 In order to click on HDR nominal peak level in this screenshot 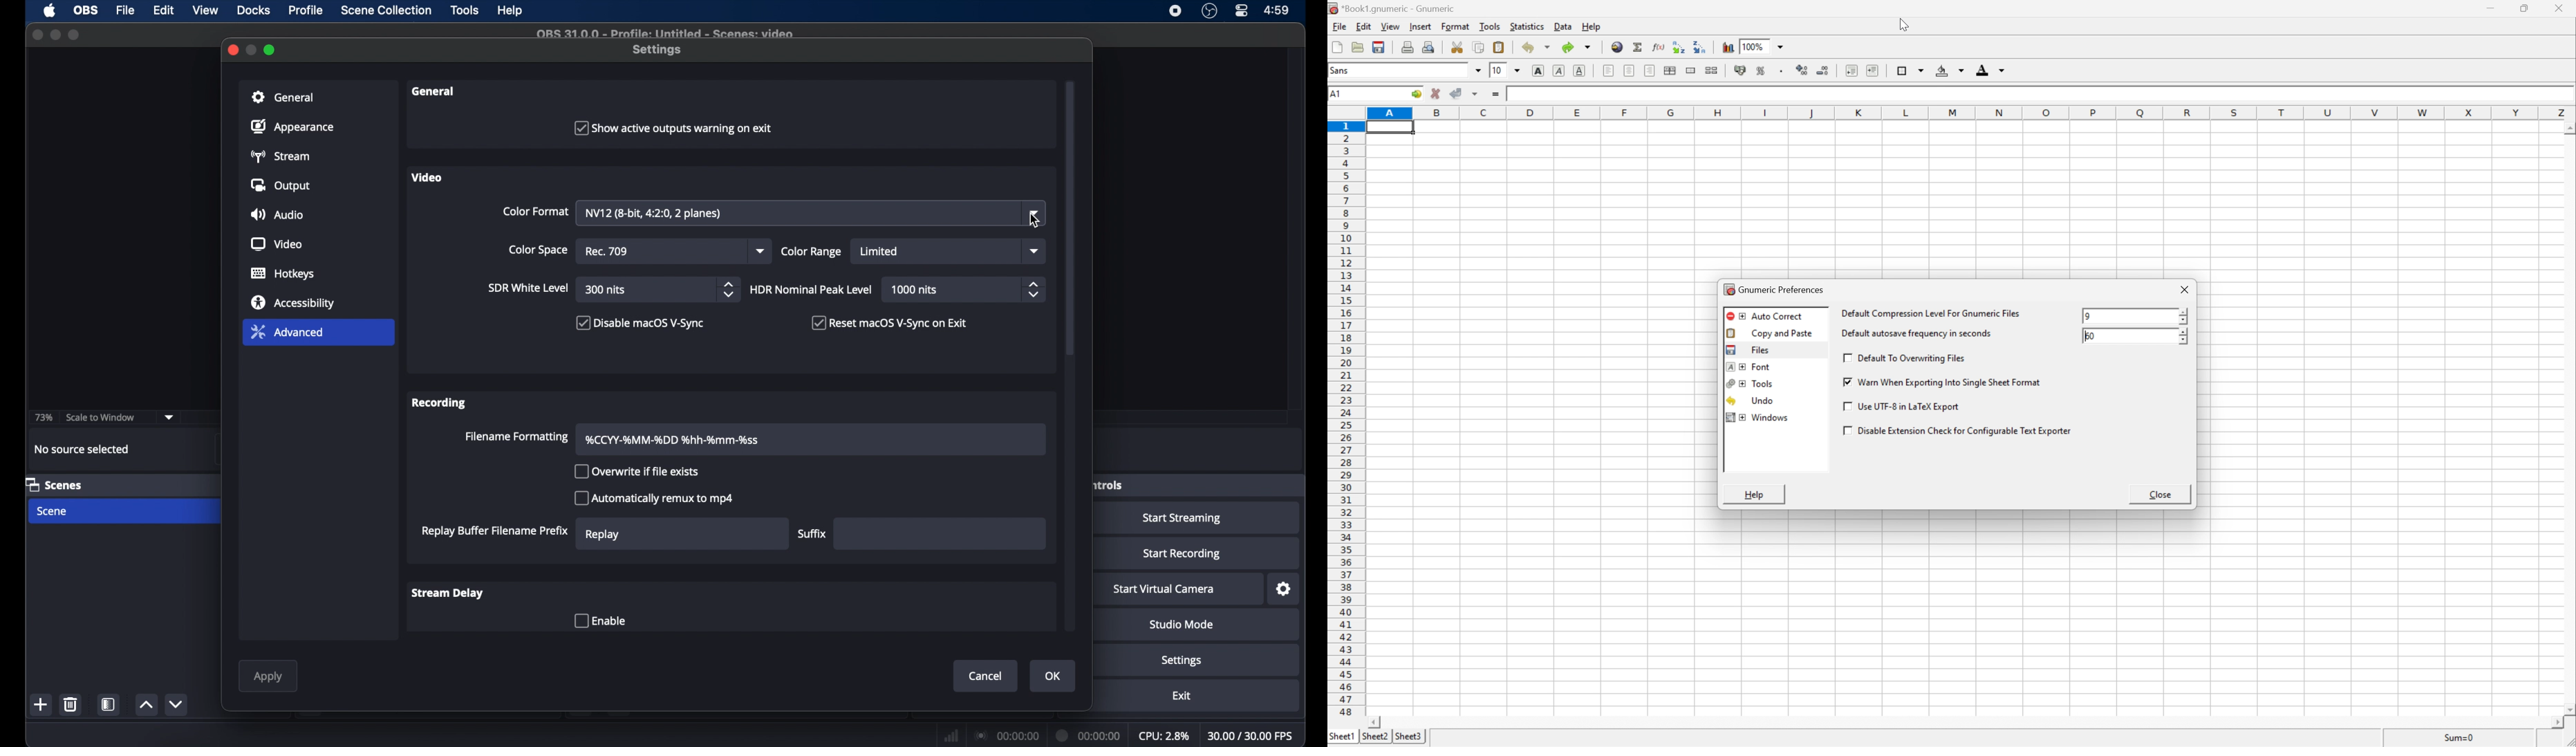, I will do `click(810, 290)`.